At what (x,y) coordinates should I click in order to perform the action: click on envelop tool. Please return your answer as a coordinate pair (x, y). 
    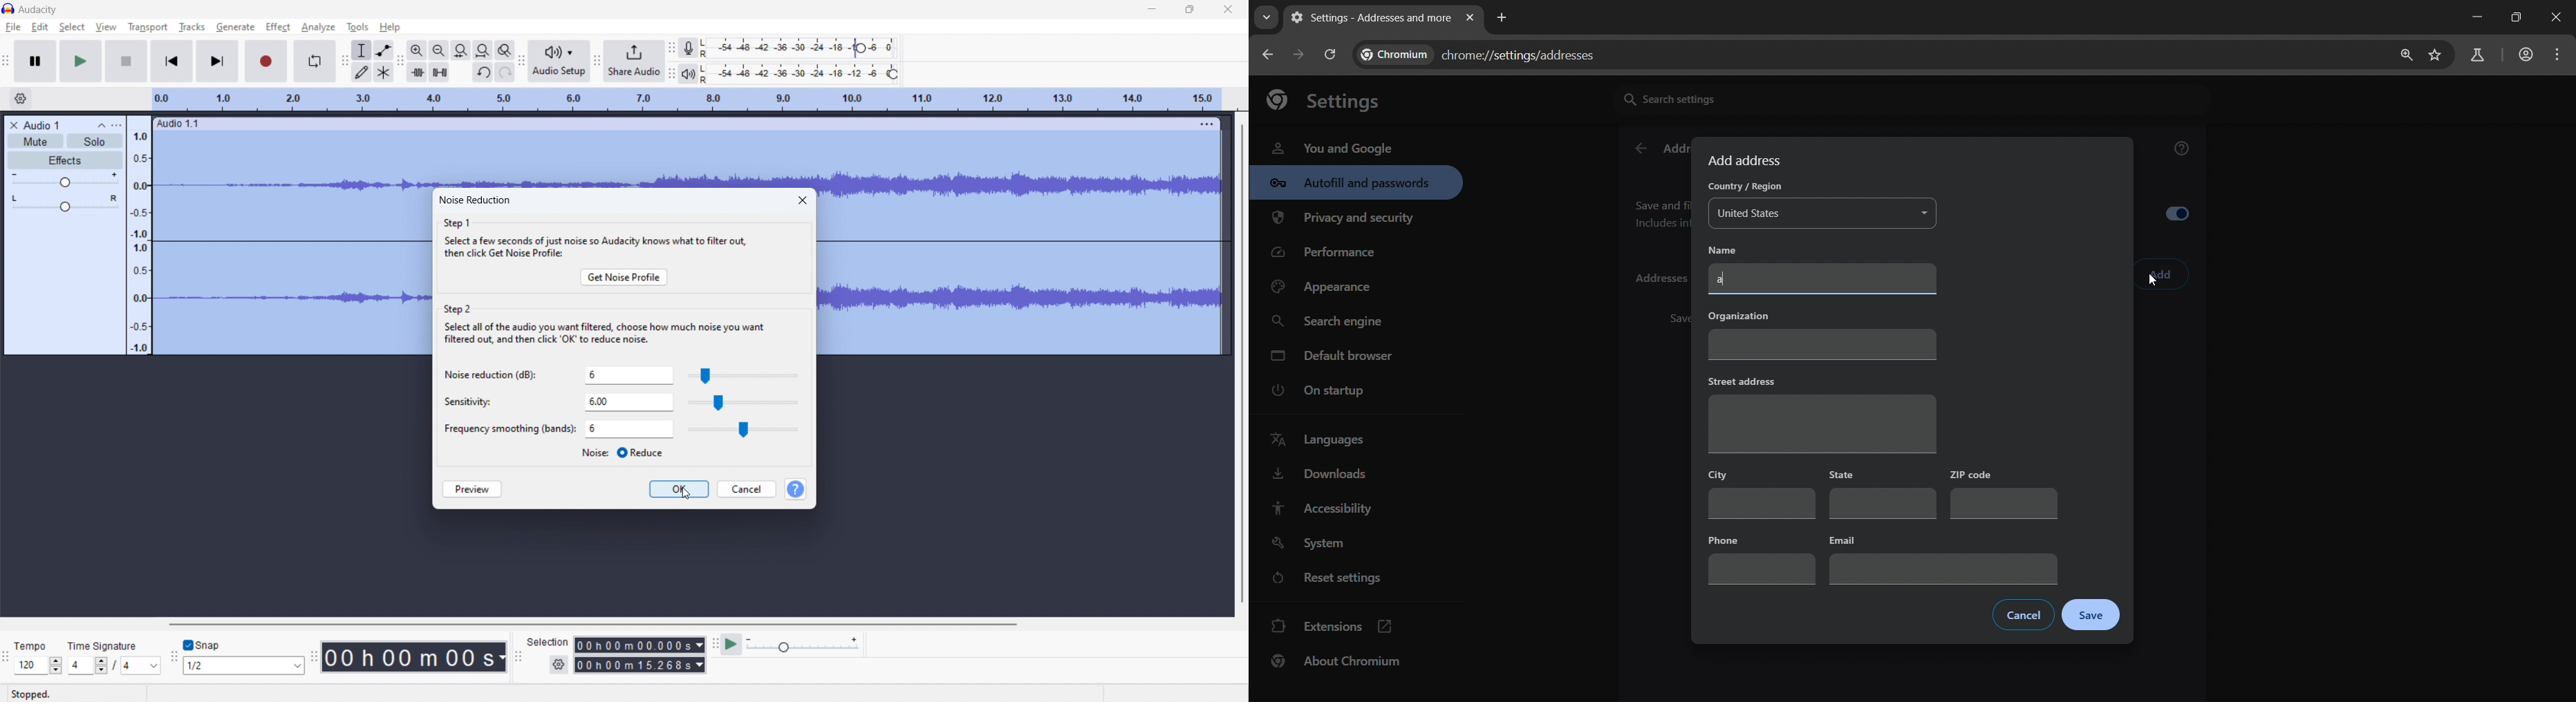
    Looking at the image, I should click on (383, 50).